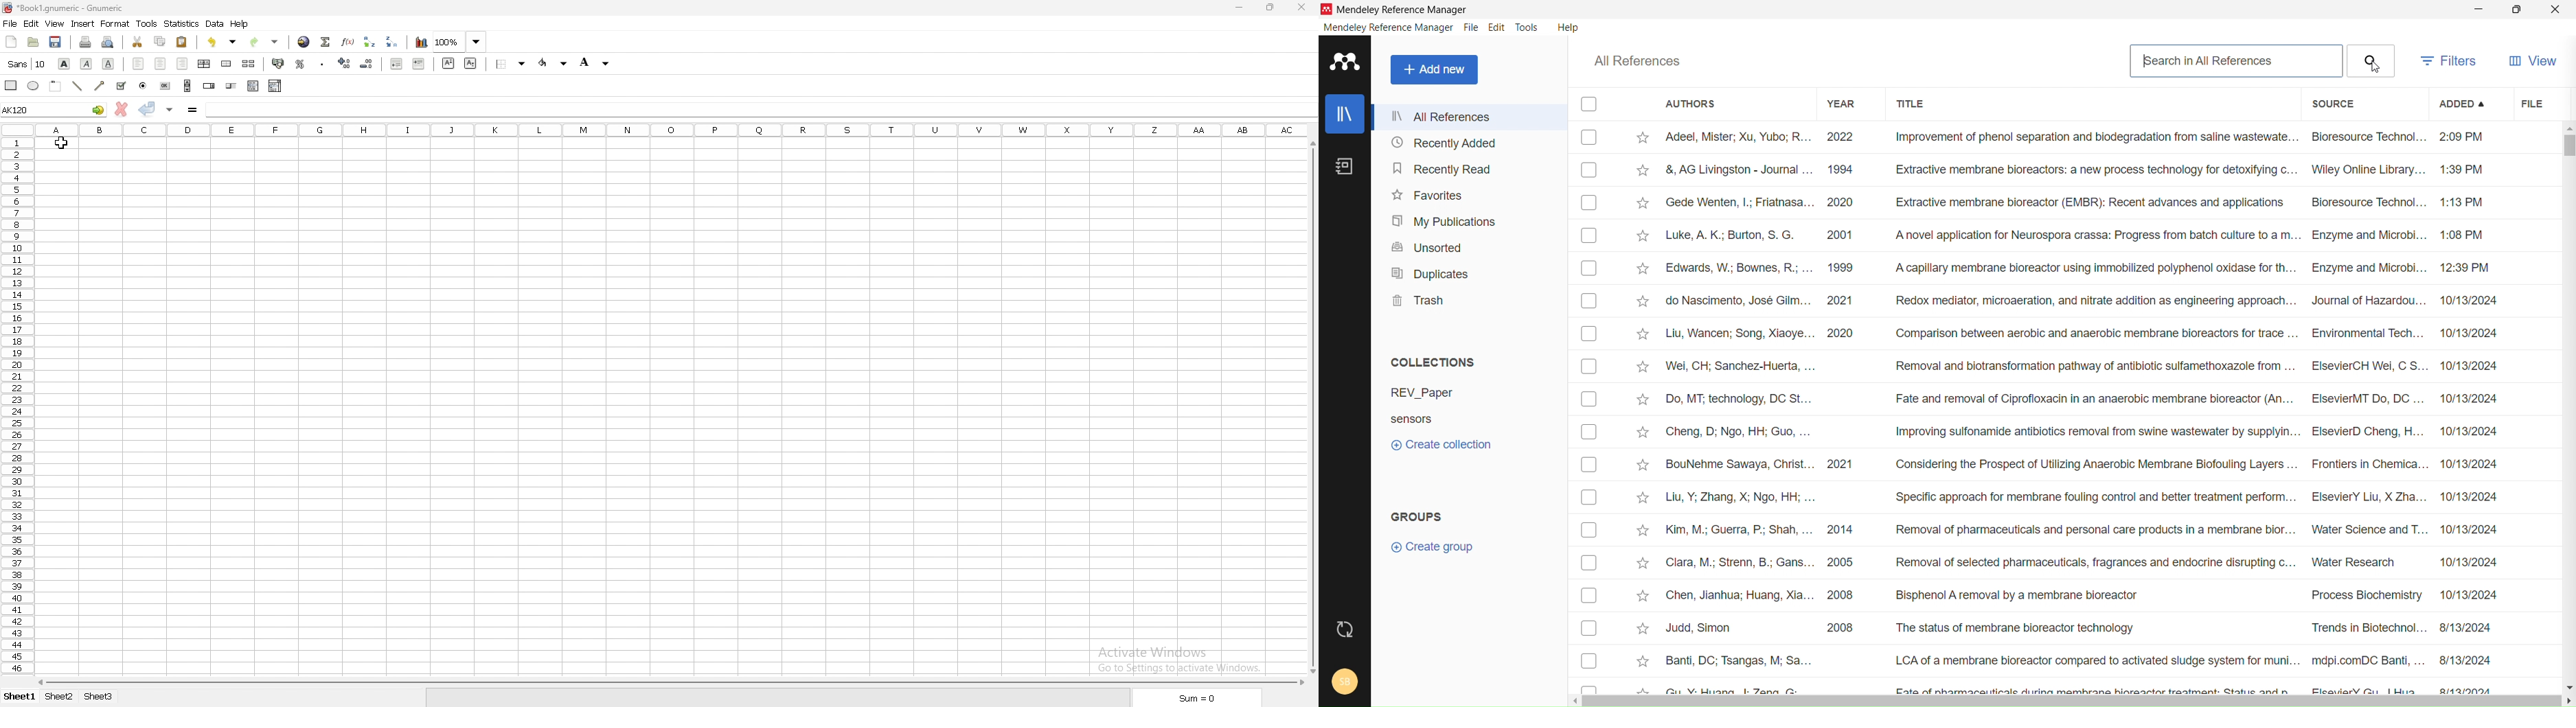 The height and width of the screenshot is (728, 2576). I want to click on Do, MT: technology, DC St... Fate and removal of Ciprofloxacin in an anaerobic membrane bioreactor (An...  ElsevierMT Do, DC... 10/13/2024, so click(1833, 397).